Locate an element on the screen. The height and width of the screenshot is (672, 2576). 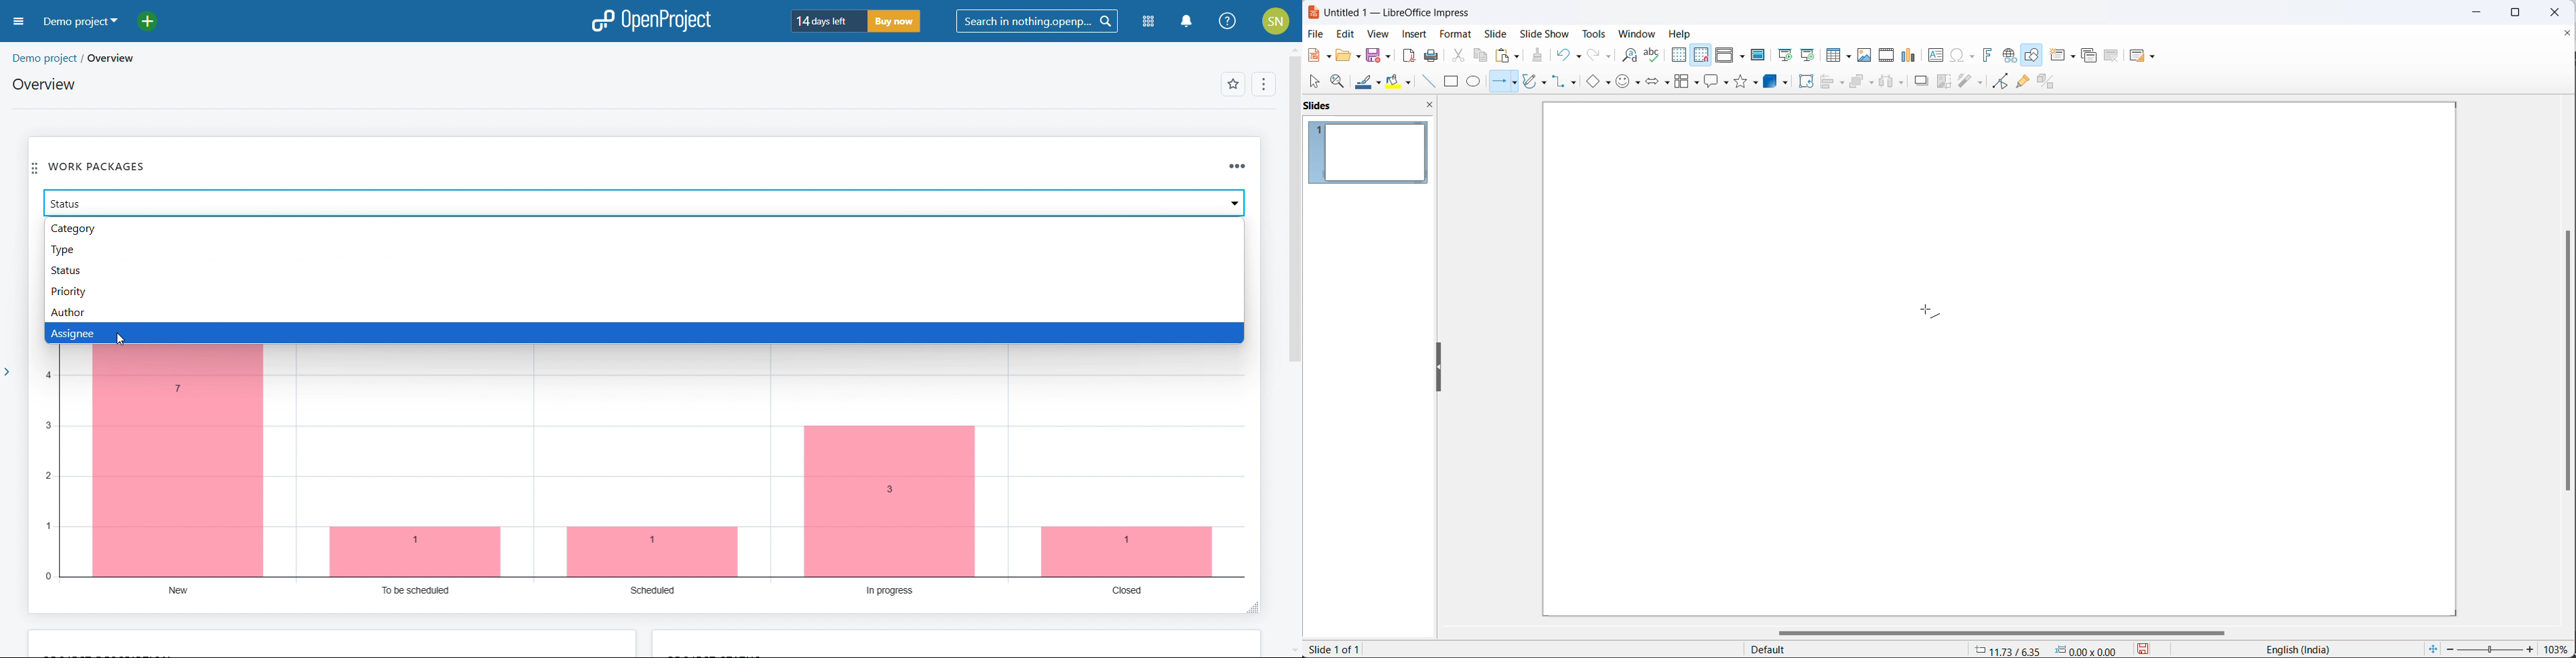
zoom and pan is located at coordinates (1338, 81).